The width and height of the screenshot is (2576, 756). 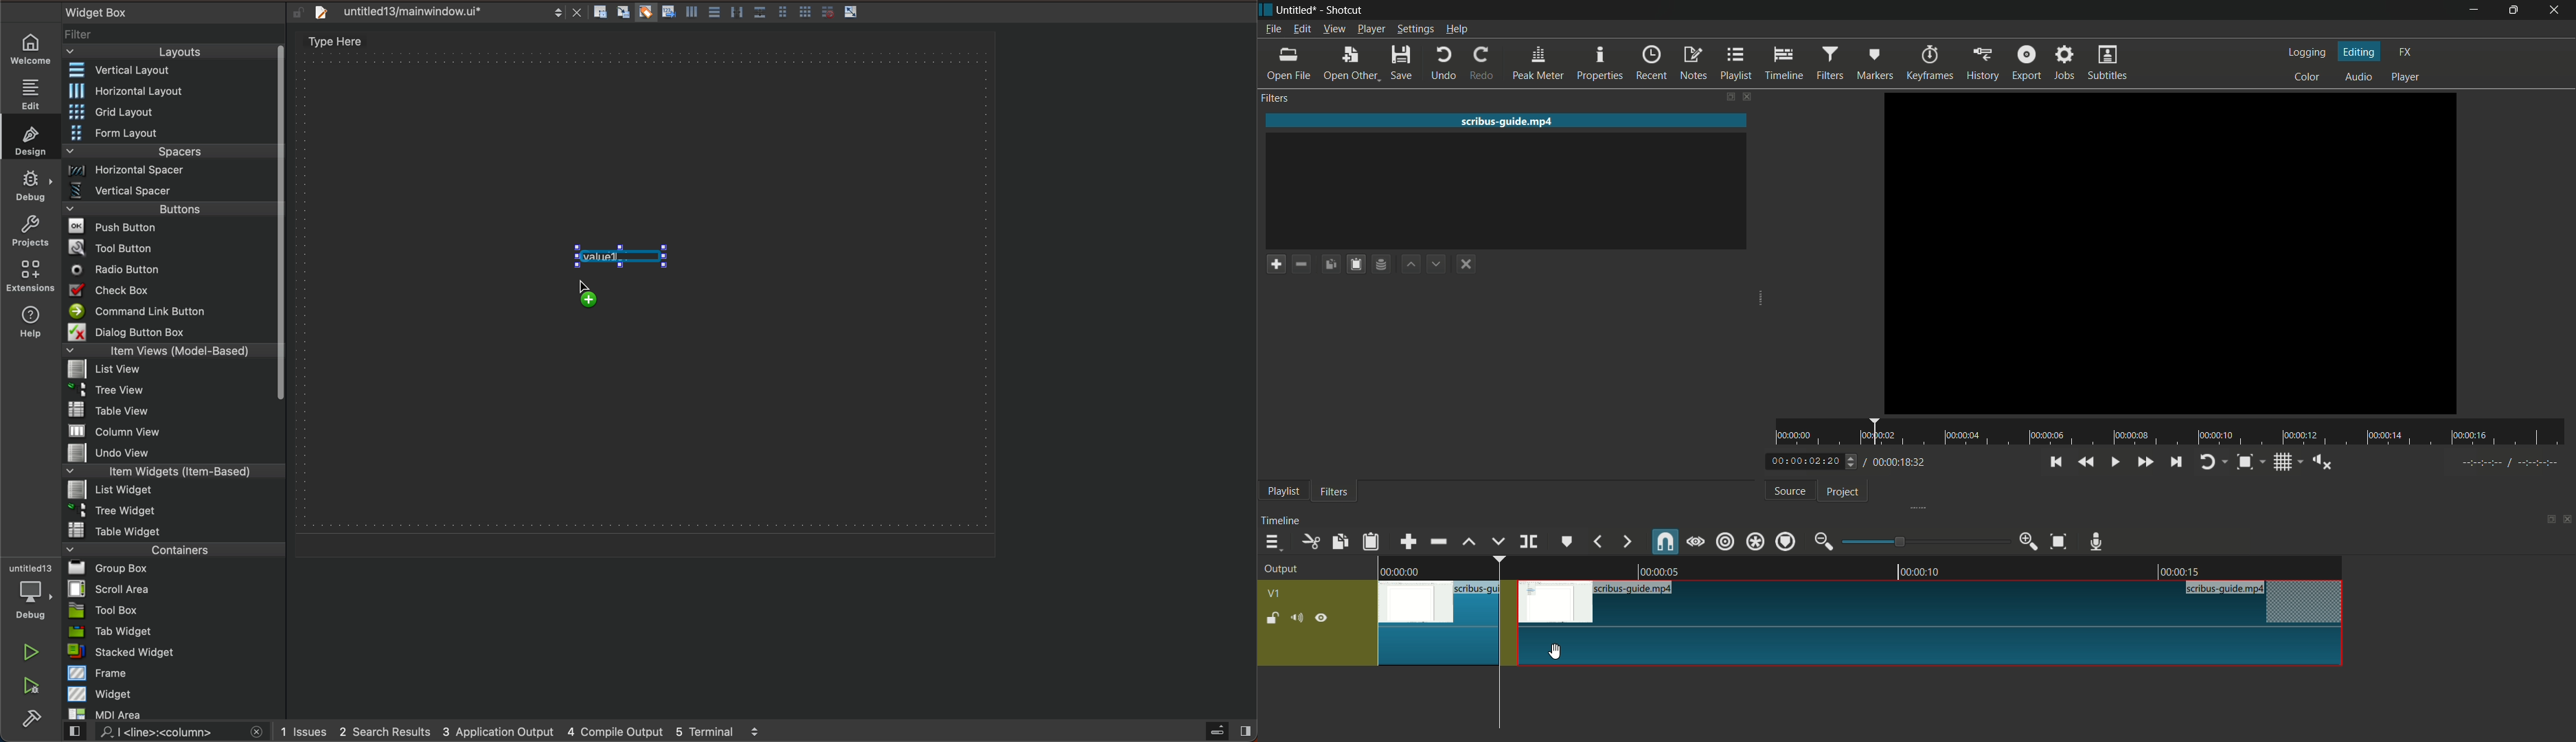 I want to click on minimize, so click(x=2474, y=10).